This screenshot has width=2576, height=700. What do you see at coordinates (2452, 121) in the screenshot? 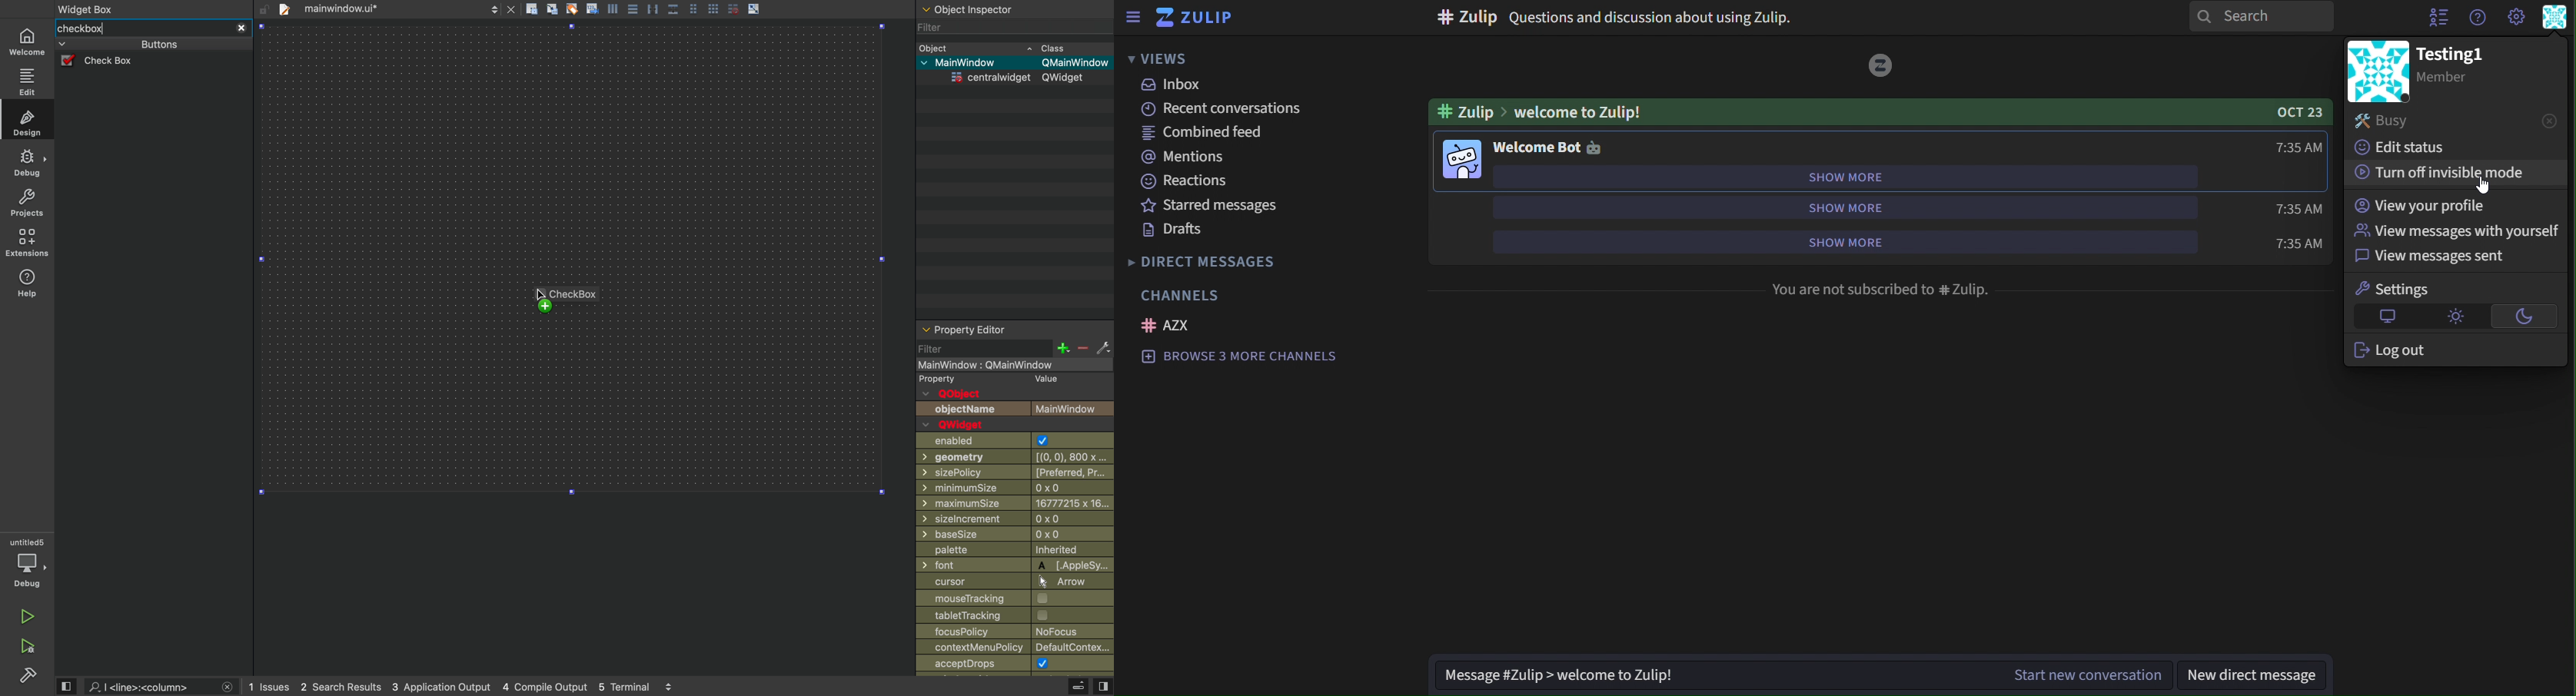
I see `busy` at bounding box center [2452, 121].